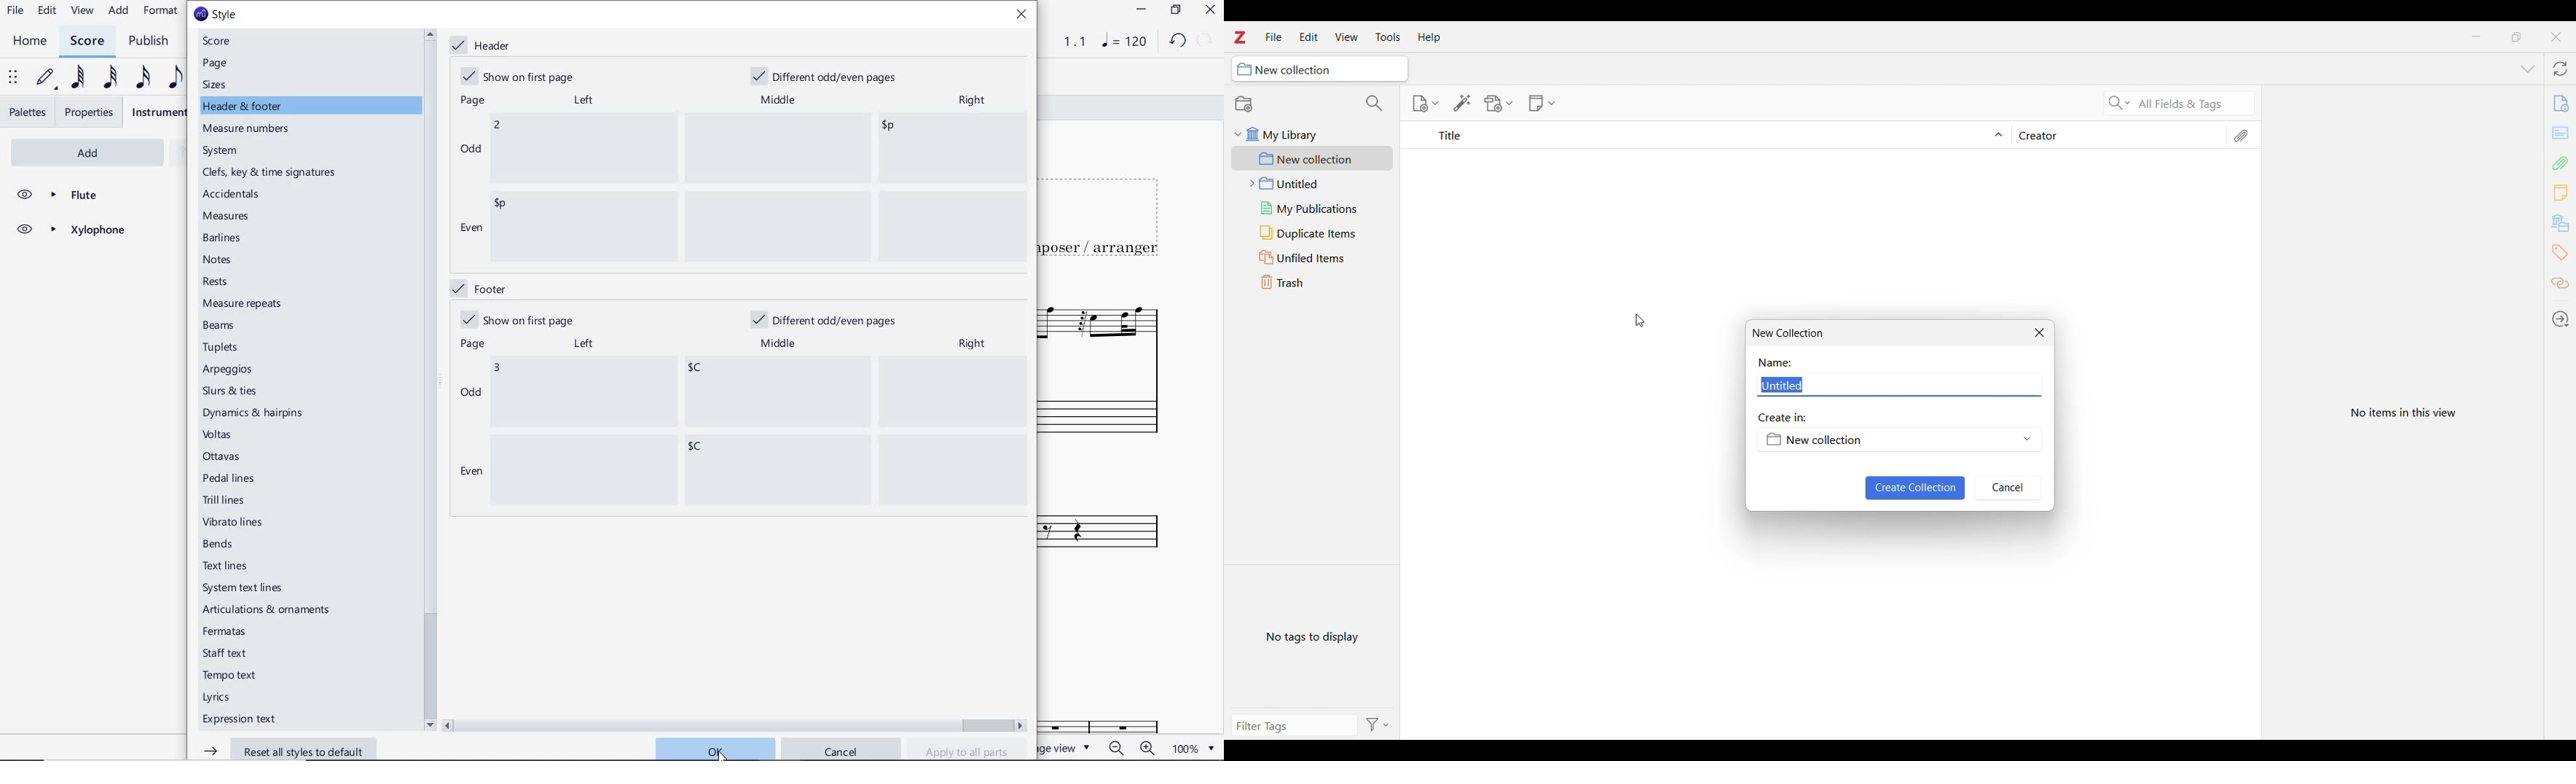 The image size is (2576, 784). What do you see at coordinates (2475, 36) in the screenshot?
I see `Minimize` at bounding box center [2475, 36].